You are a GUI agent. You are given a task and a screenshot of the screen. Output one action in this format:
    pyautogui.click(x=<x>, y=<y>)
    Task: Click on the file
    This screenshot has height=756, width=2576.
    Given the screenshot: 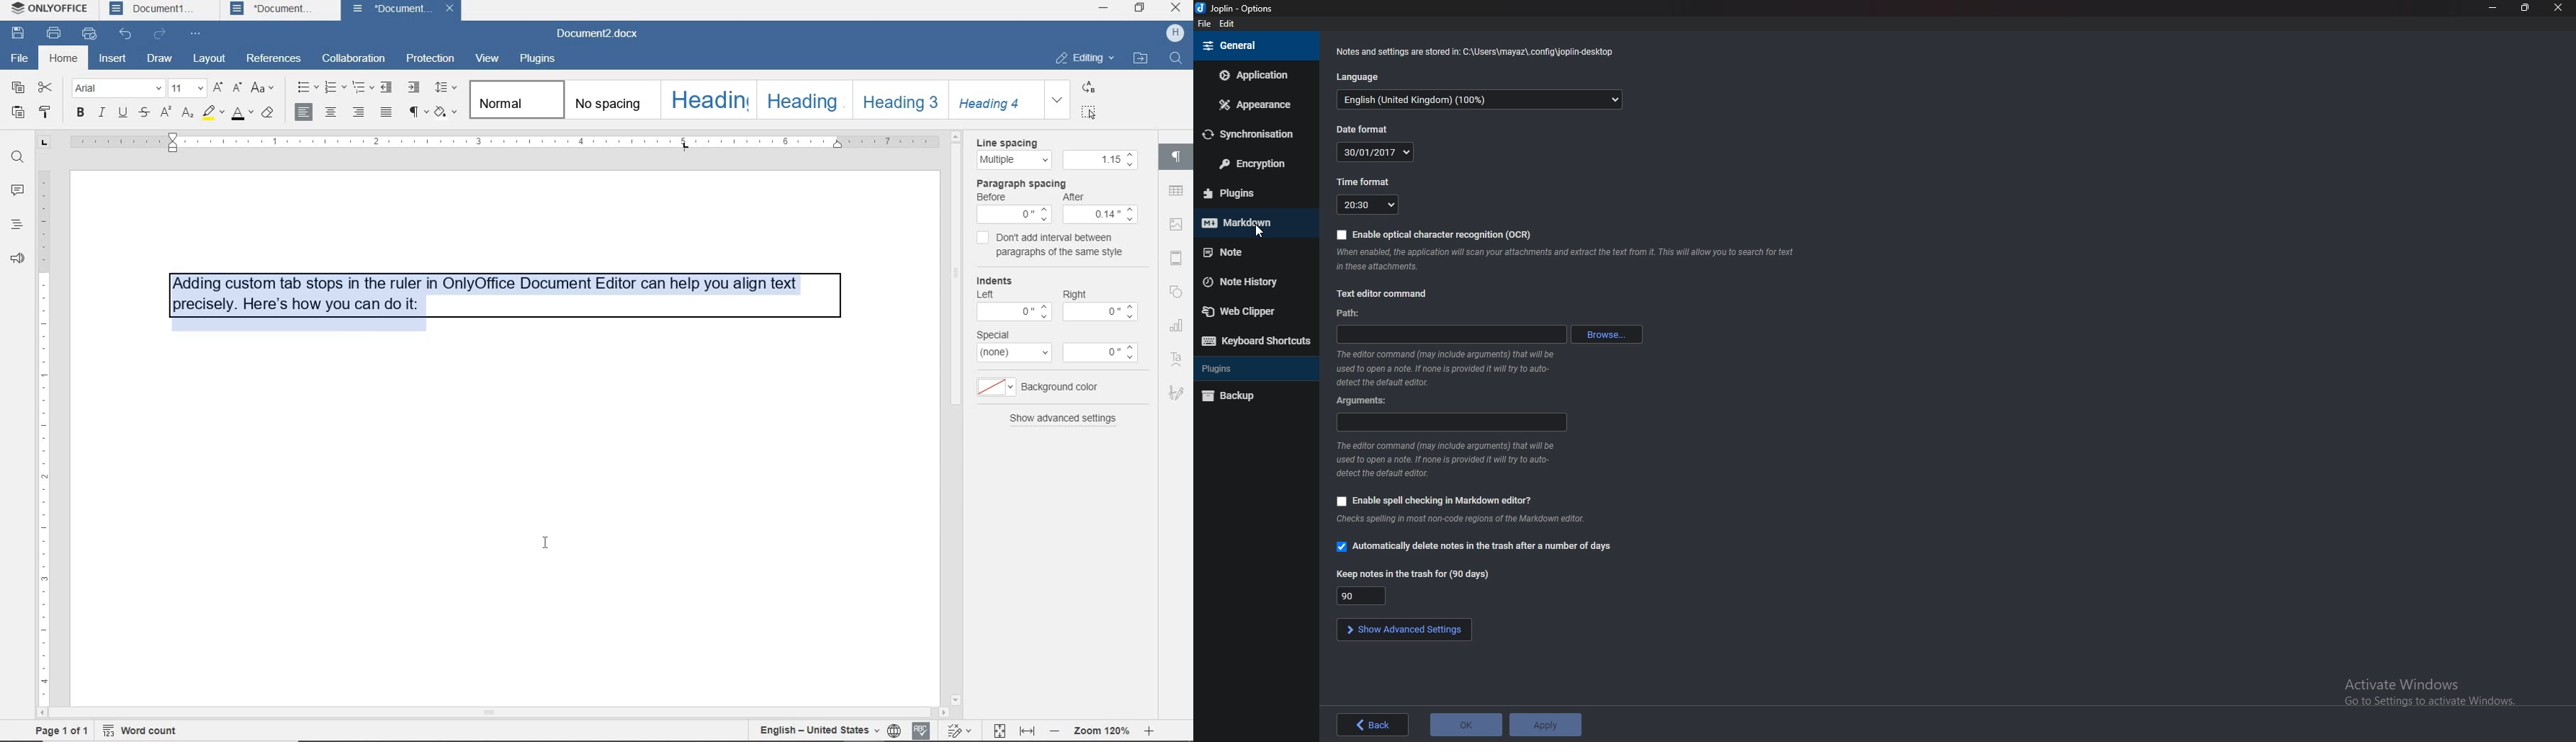 What is the action you would take?
    pyautogui.click(x=1205, y=24)
    